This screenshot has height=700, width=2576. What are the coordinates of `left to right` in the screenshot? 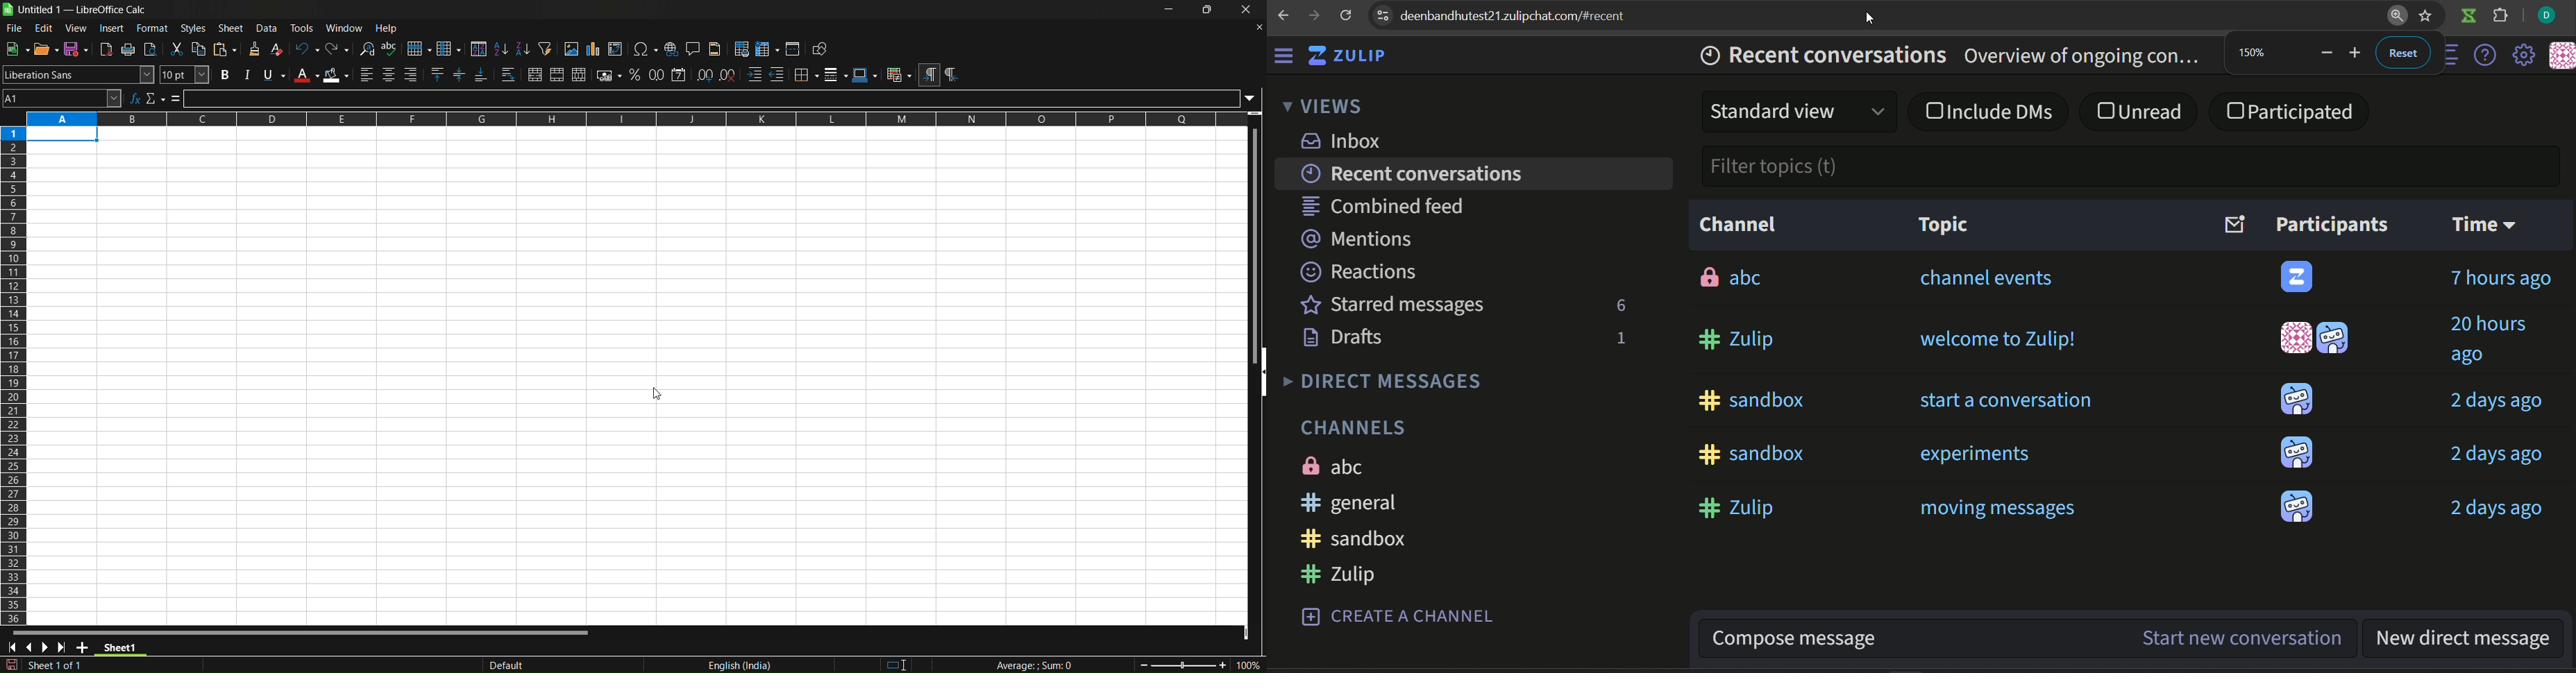 It's located at (929, 75).